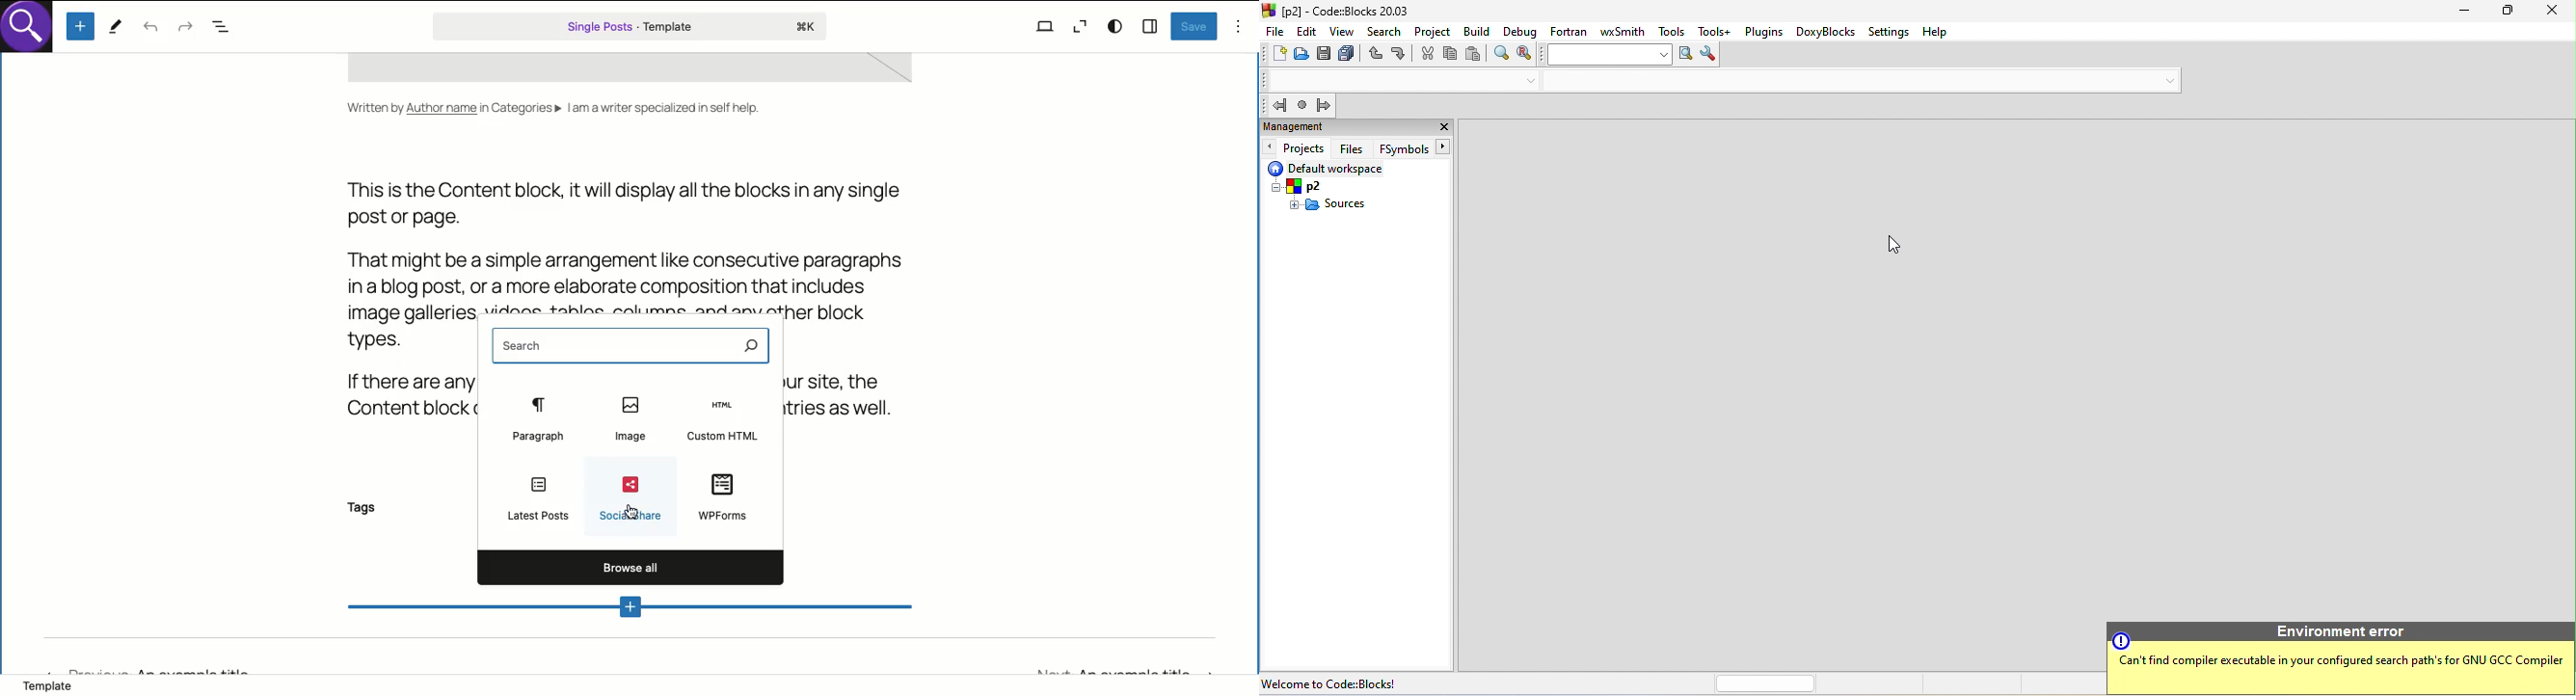 This screenshot has height=700, width=2576. Describe the element at coordinates (1275, 53) in the screenshot. I see `new` at that location.